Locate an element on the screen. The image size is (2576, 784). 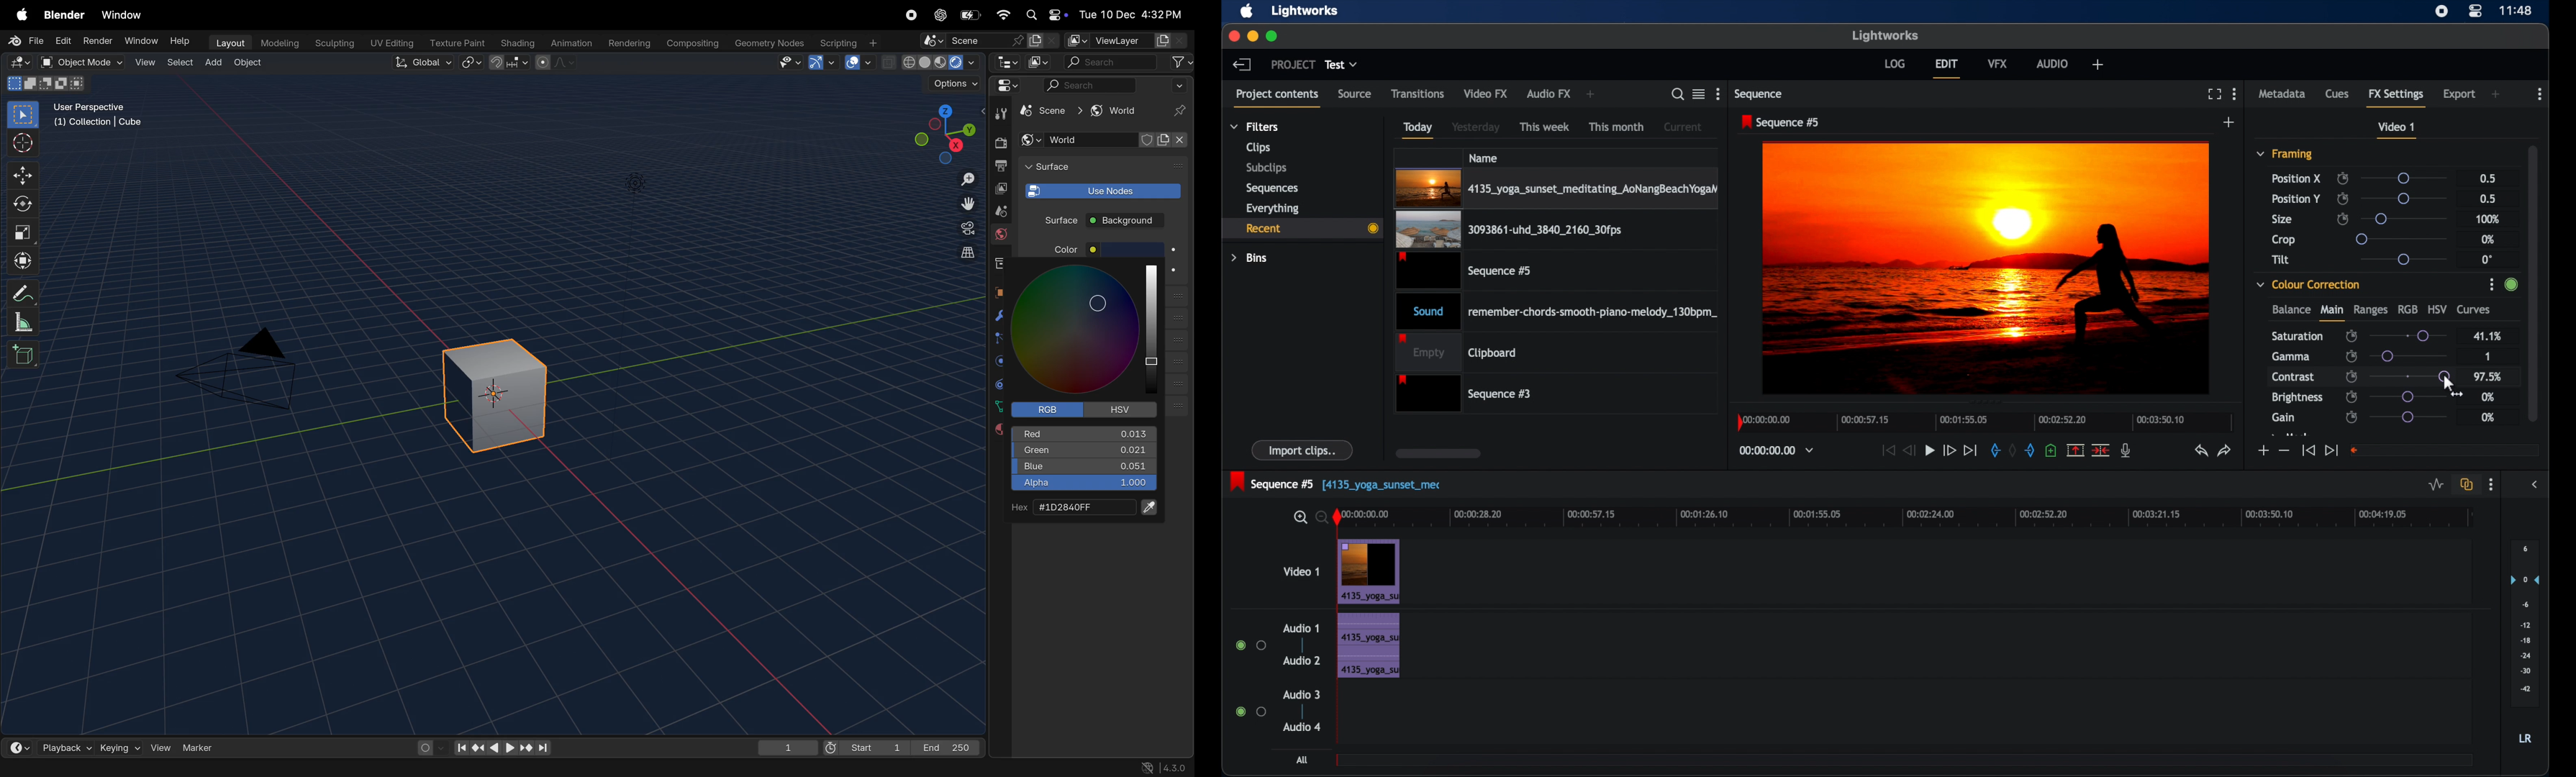
select is located at coordinates (24, 115).